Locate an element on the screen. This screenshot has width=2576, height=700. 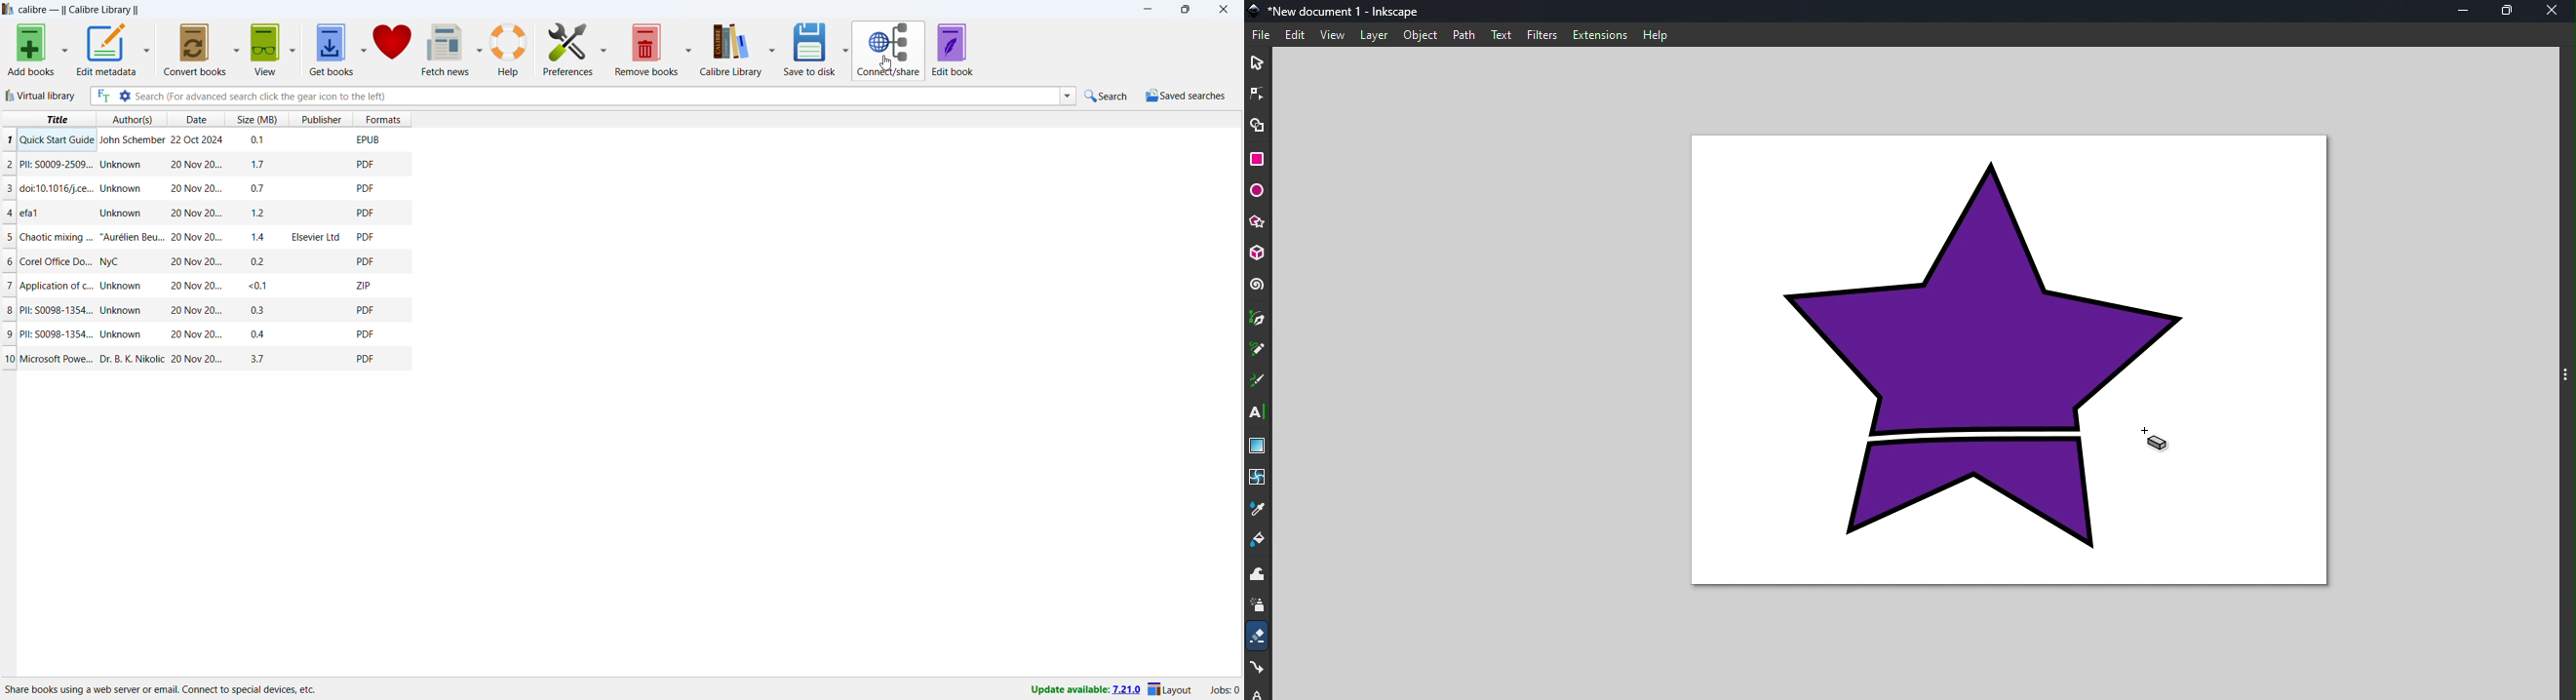
ellipse/arc tool is located at coordinates (1257, 191).